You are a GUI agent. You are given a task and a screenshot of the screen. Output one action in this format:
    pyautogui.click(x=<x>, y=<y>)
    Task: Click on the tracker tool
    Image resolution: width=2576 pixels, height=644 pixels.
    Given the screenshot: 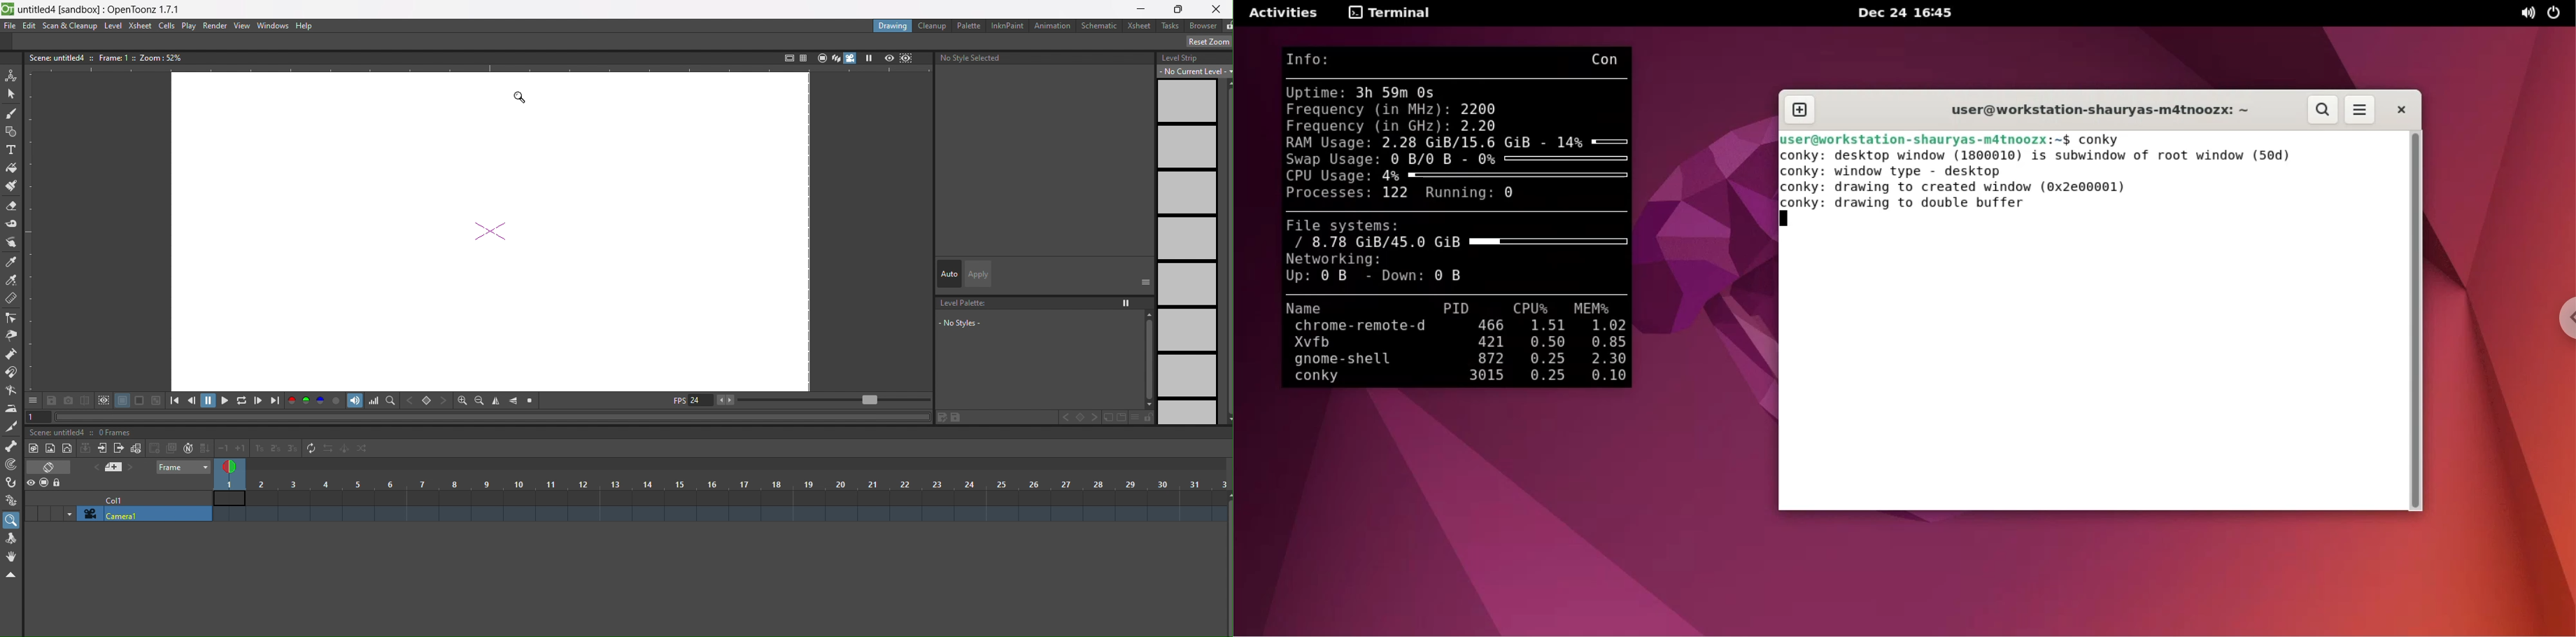 What is the action you would take?
    pyautogui.click(x=12, y=465)
    